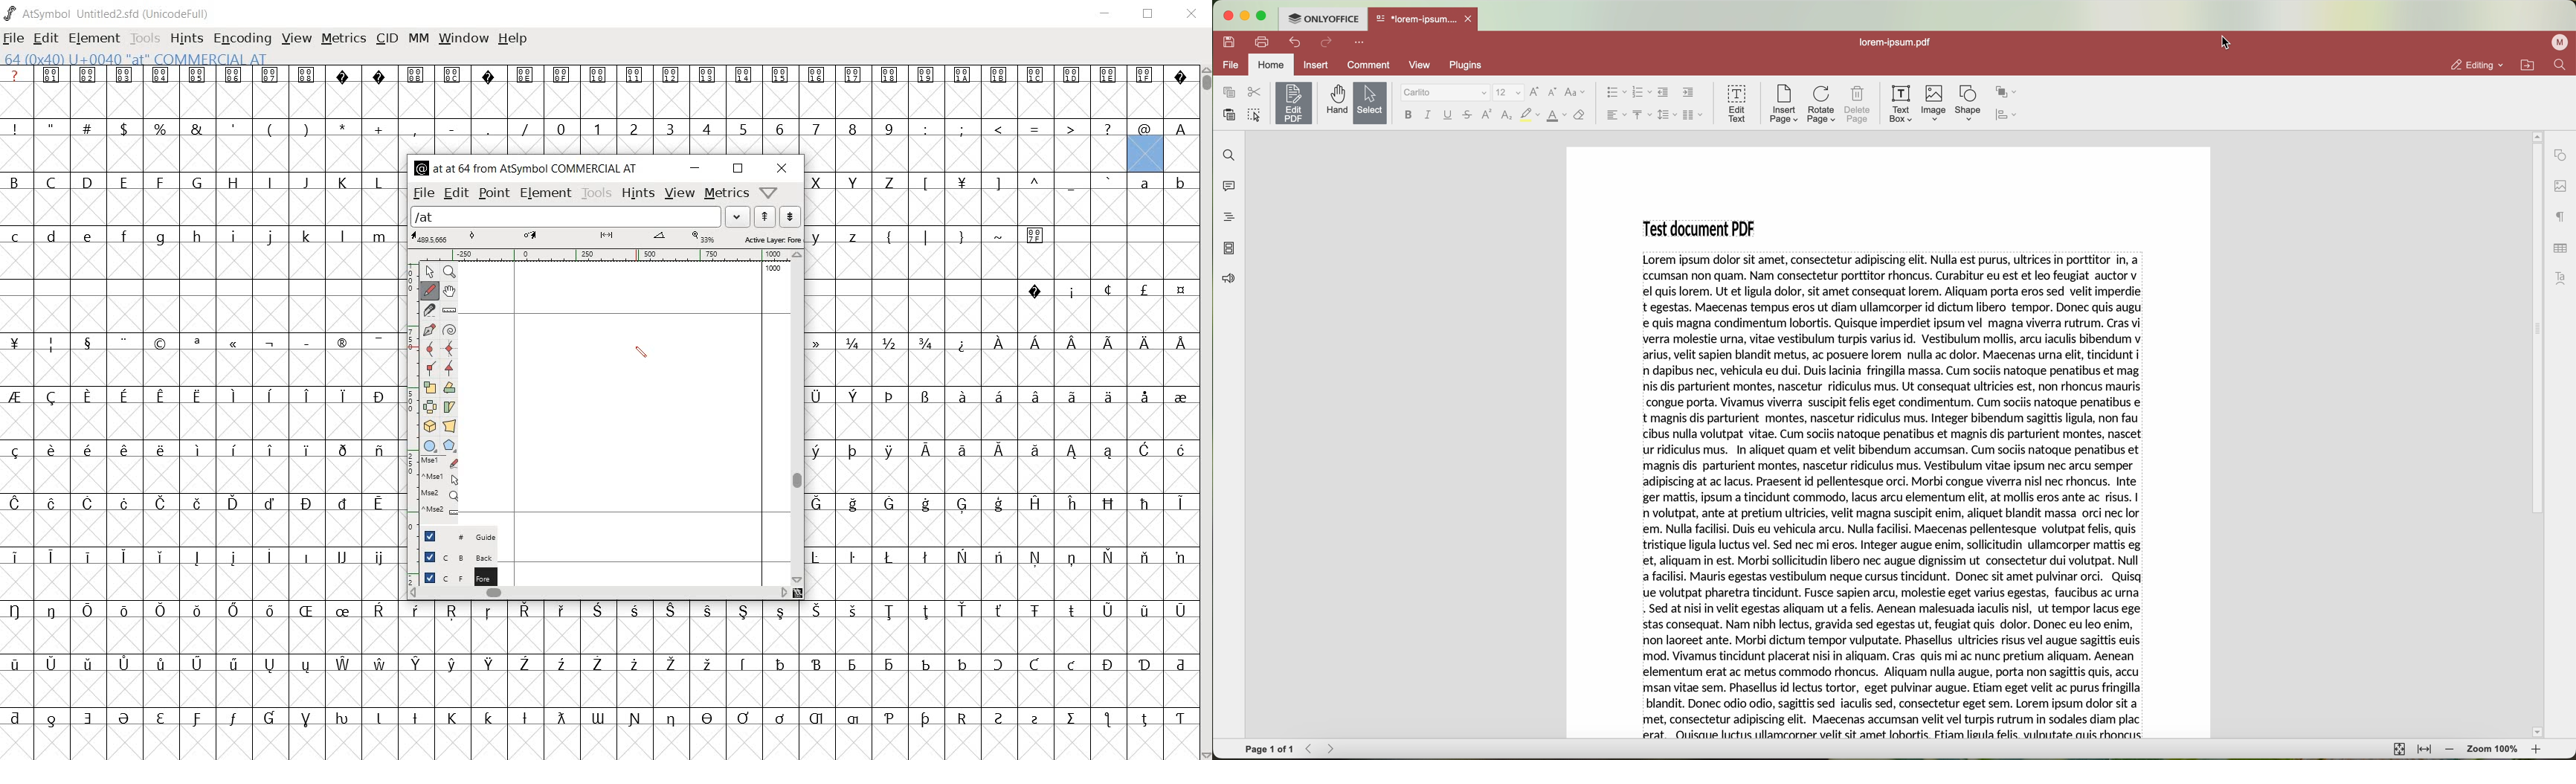 The image size is (2576, 784). Describe the element at coordinates (2562, 66) in the screenshot. I see `find` at that location.